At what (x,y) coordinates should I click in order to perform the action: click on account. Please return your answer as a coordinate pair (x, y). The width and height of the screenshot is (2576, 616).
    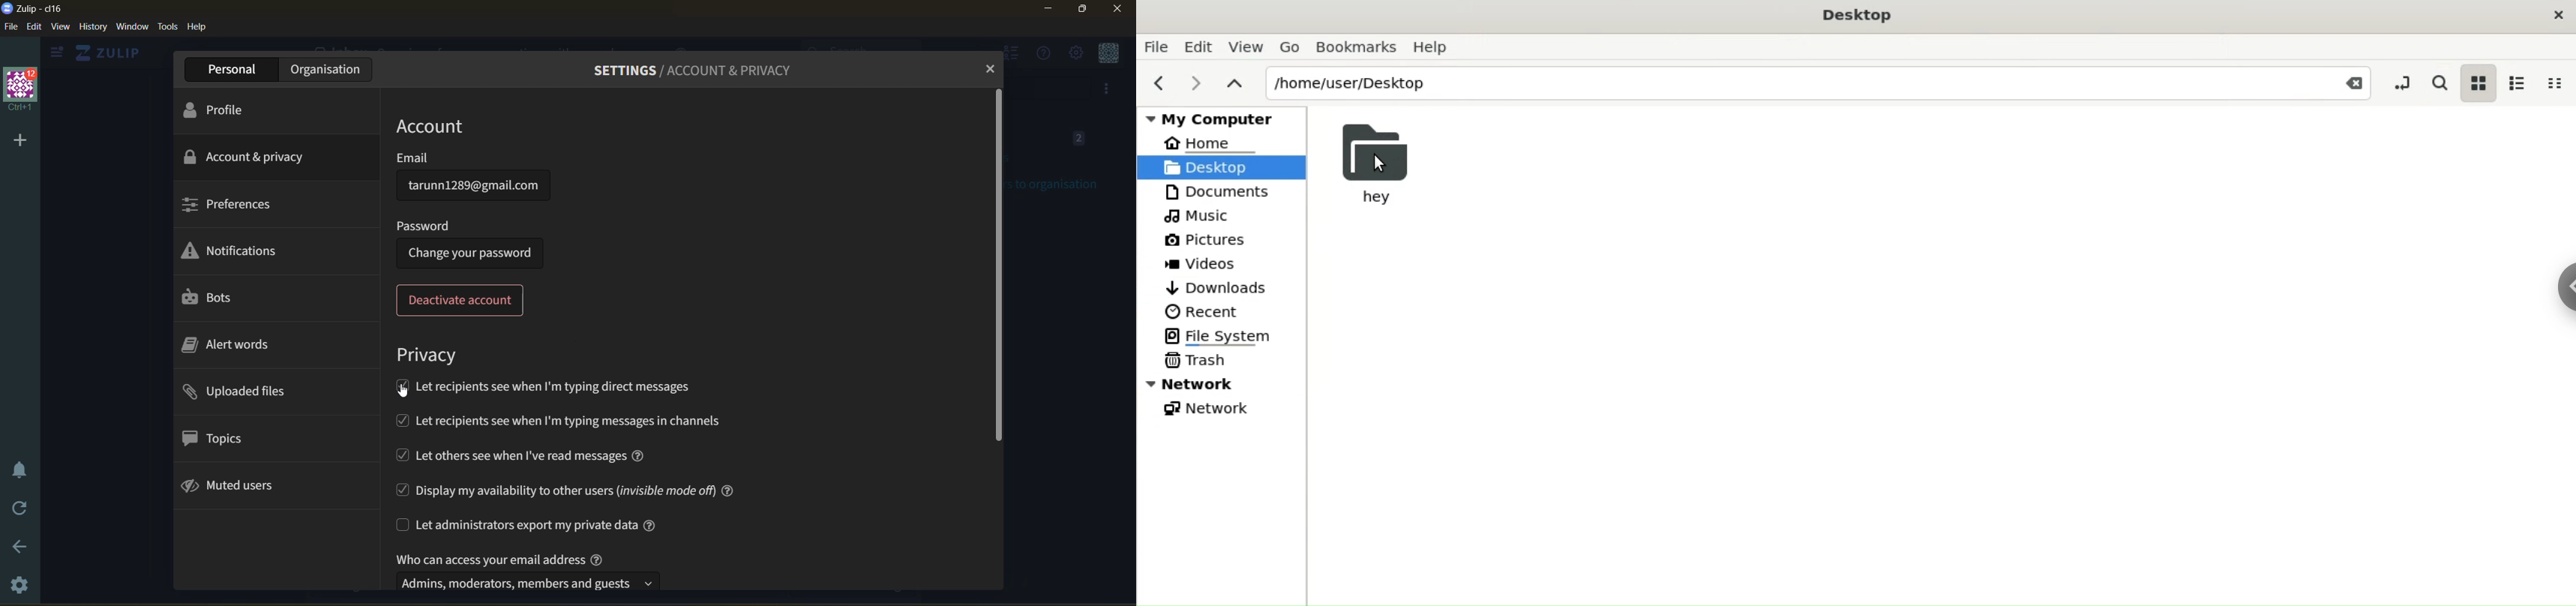
    Looking at the image, I should click on (448, 125).